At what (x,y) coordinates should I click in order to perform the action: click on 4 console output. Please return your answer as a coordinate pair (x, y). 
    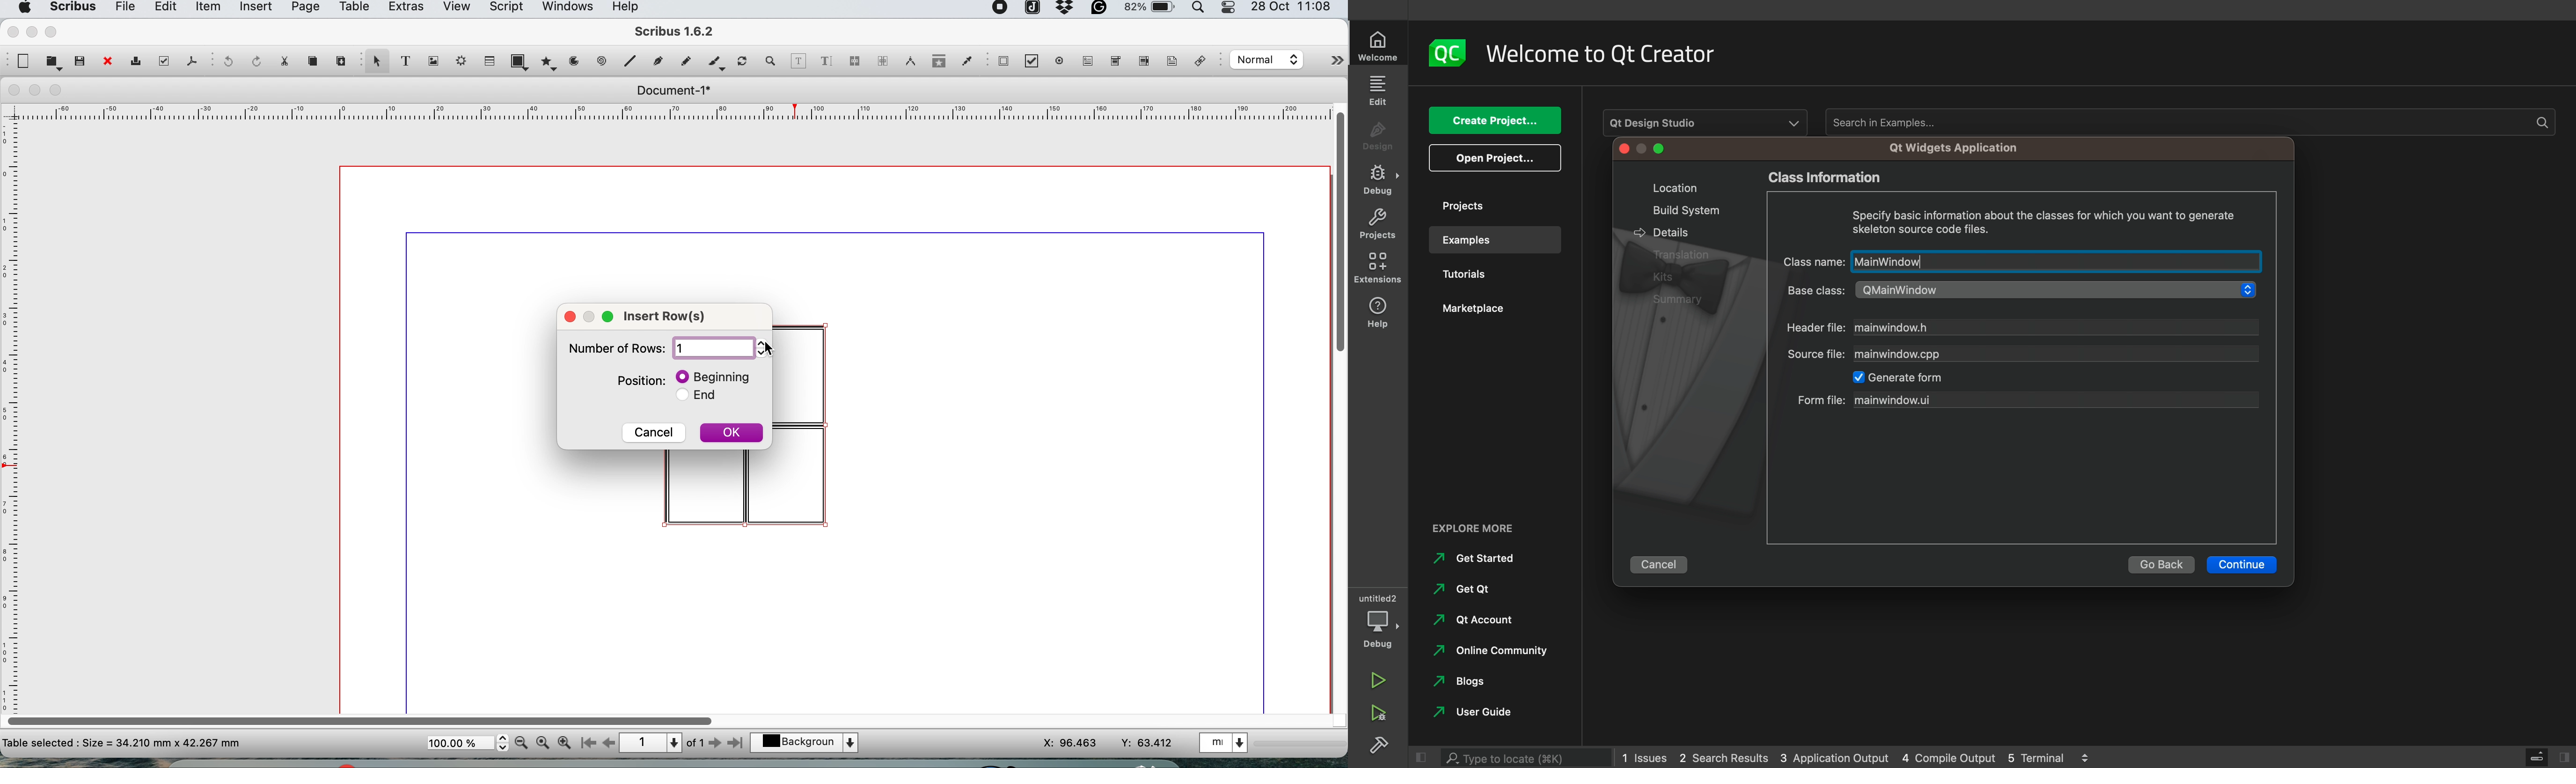
    Looking at the image, I should click on (1951, 758).